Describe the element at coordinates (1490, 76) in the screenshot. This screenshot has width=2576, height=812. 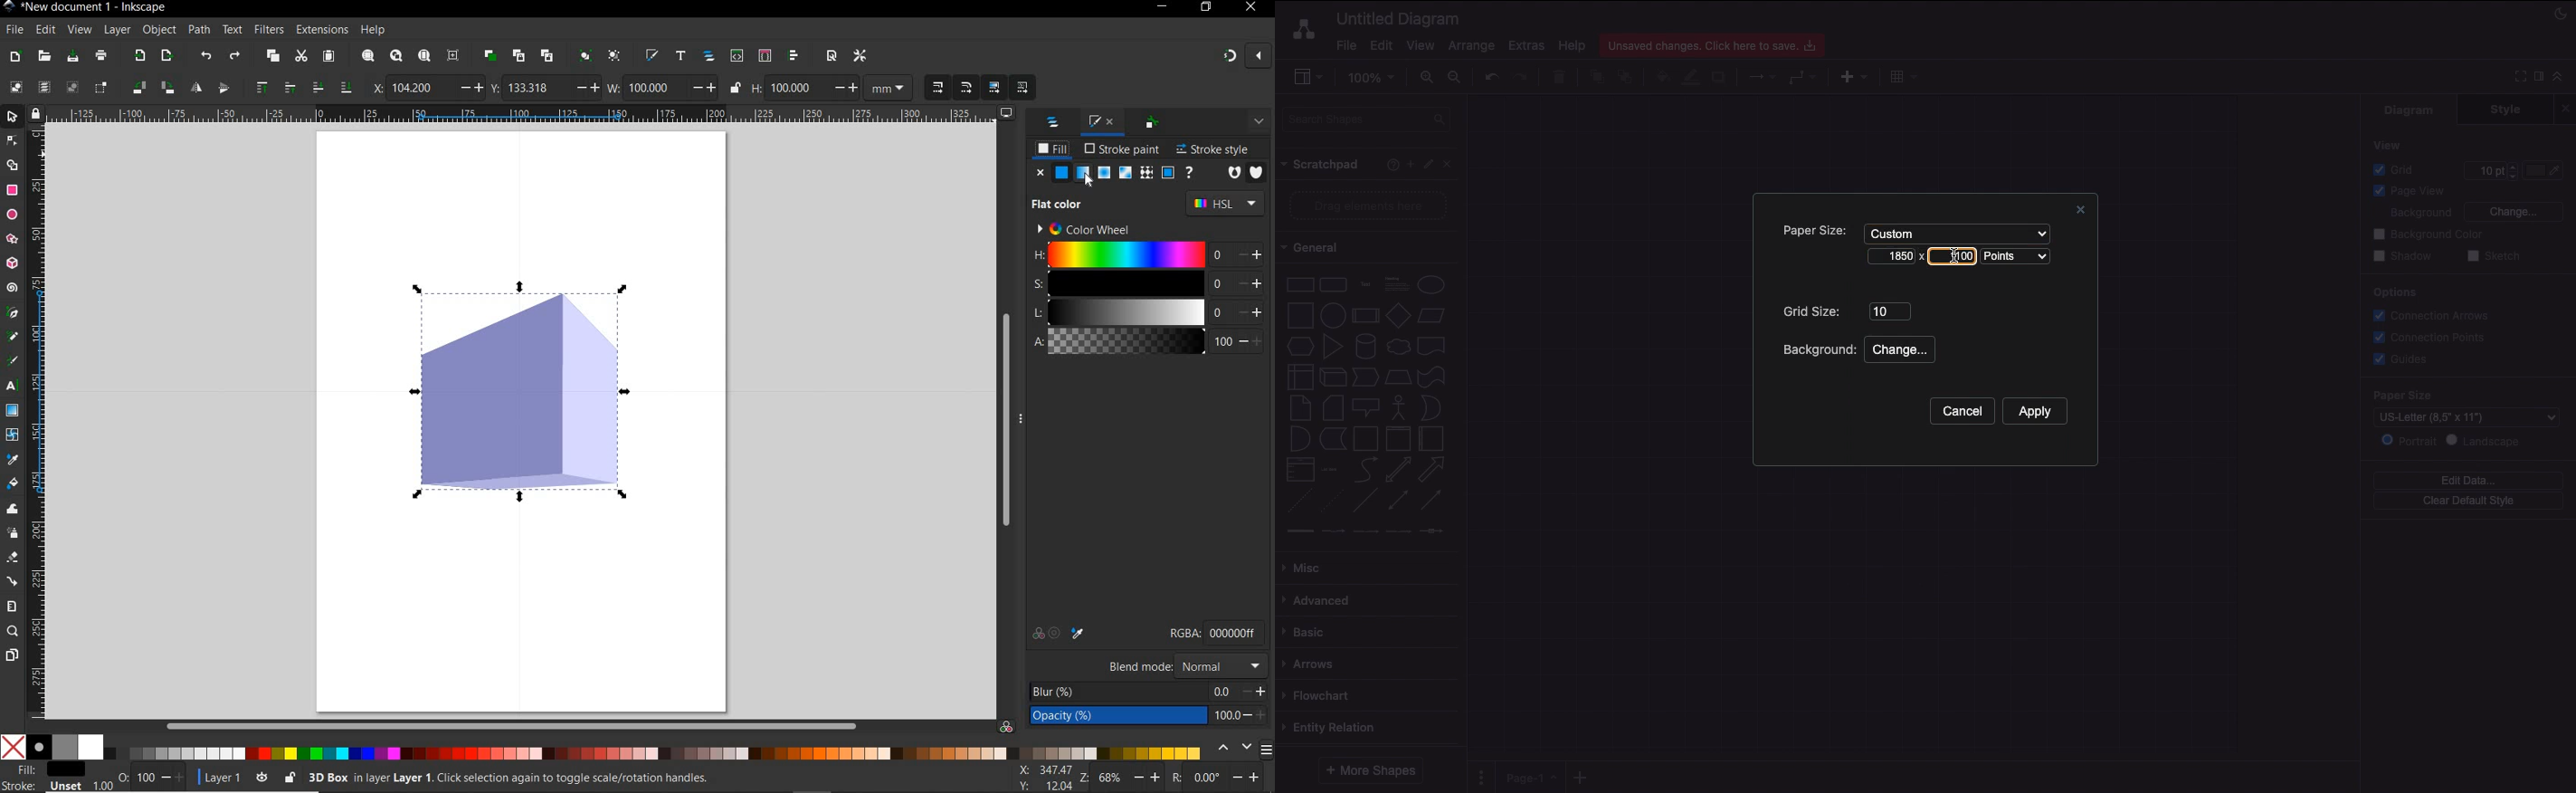
I see `Undo` at that location.